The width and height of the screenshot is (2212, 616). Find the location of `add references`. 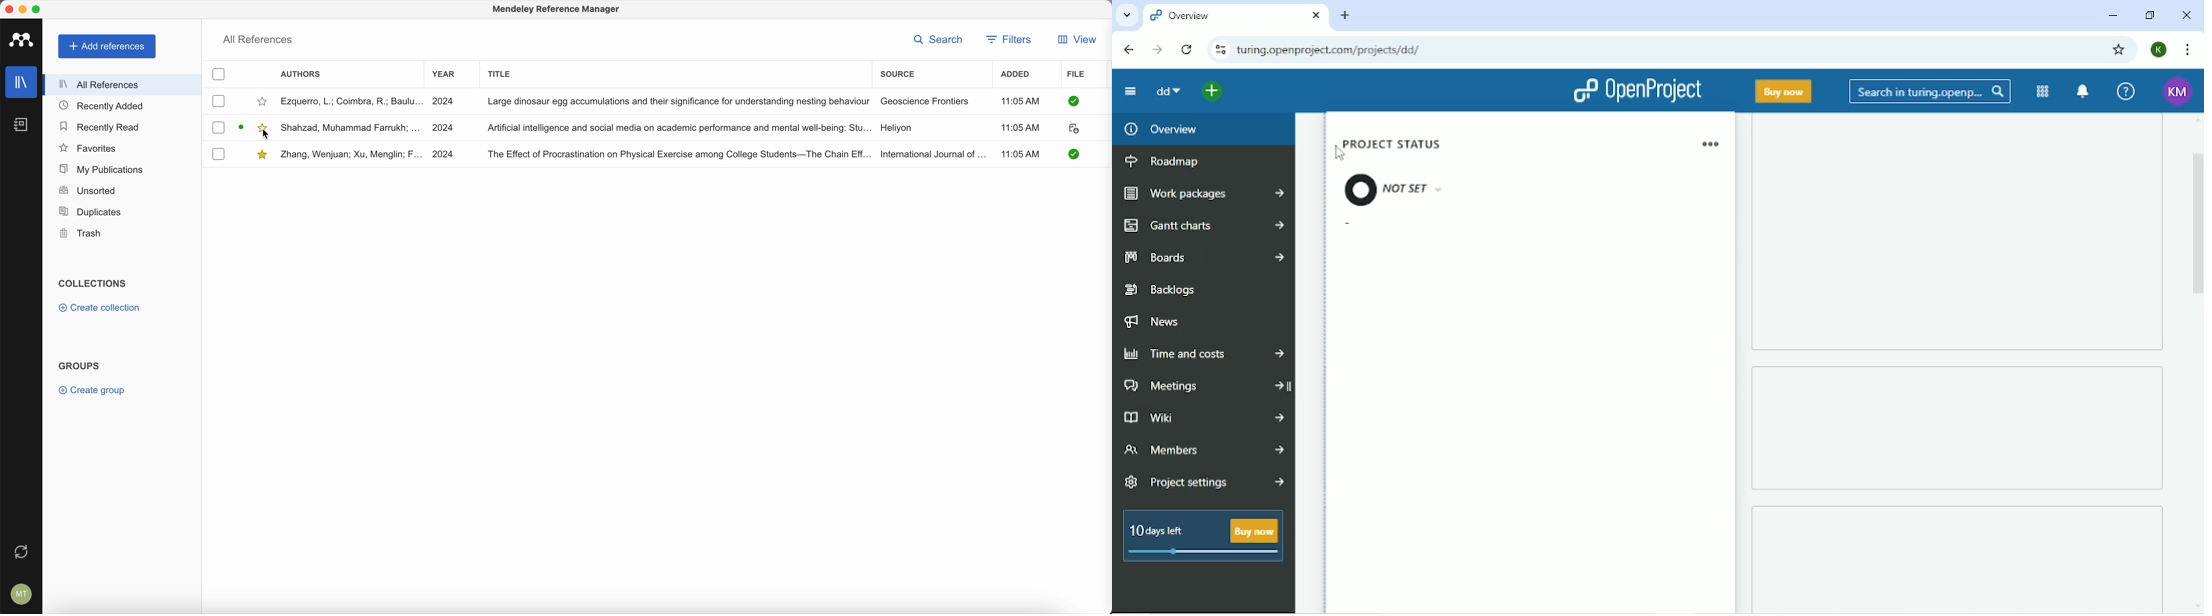

add references is located at coordinates (107, 46).